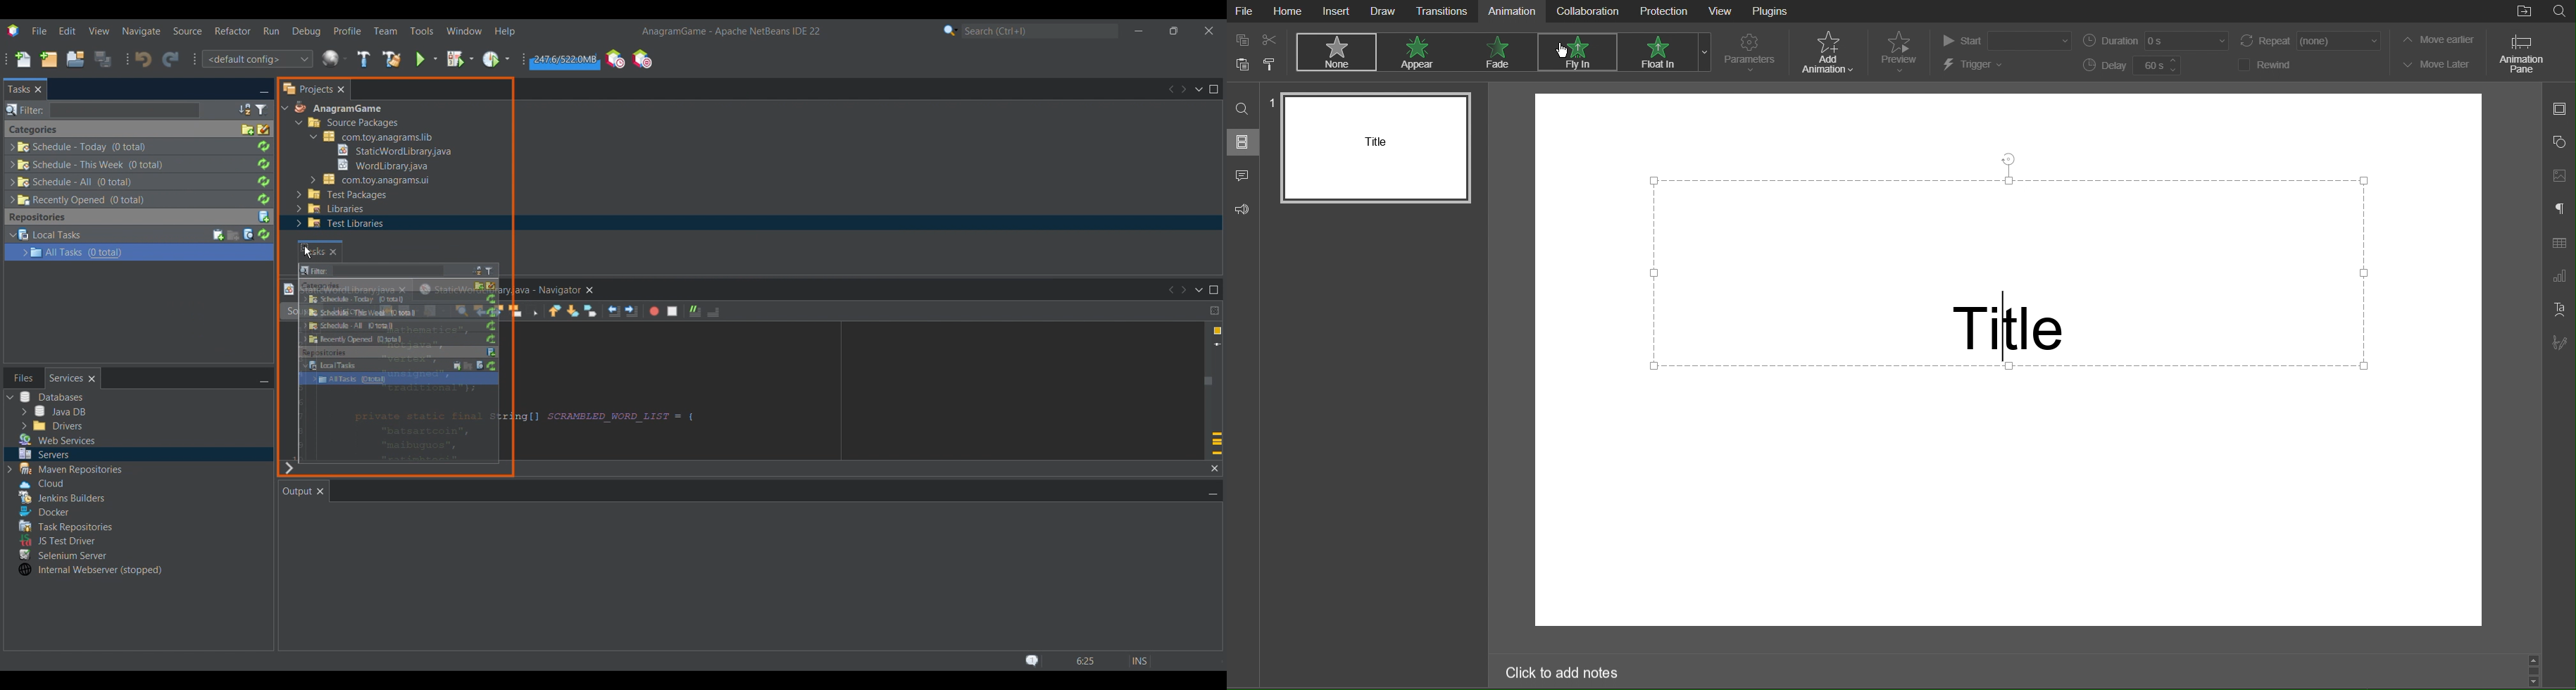 The image size is (2576, 700). What do you see at coordinates (1441, 11) in the screenshot?
I see `Transitions` at bounding box center [1441, 11].